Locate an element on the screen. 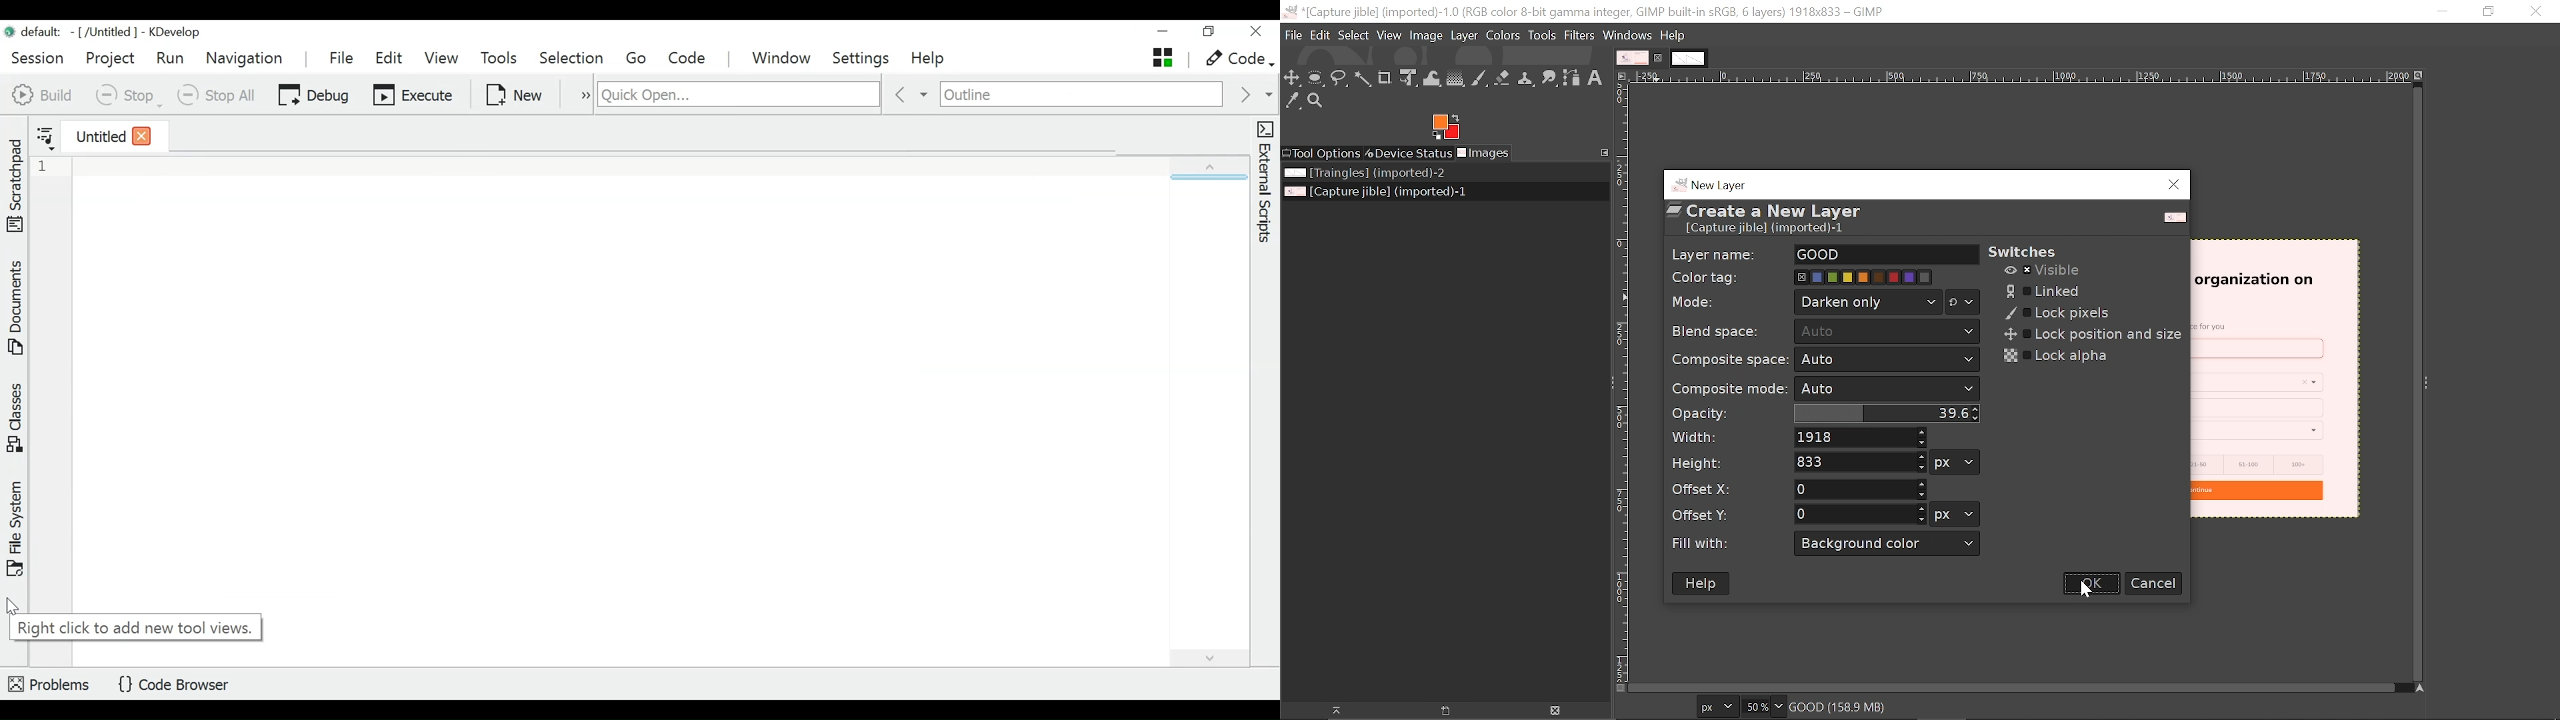  more is located at coordinates (581, 93).